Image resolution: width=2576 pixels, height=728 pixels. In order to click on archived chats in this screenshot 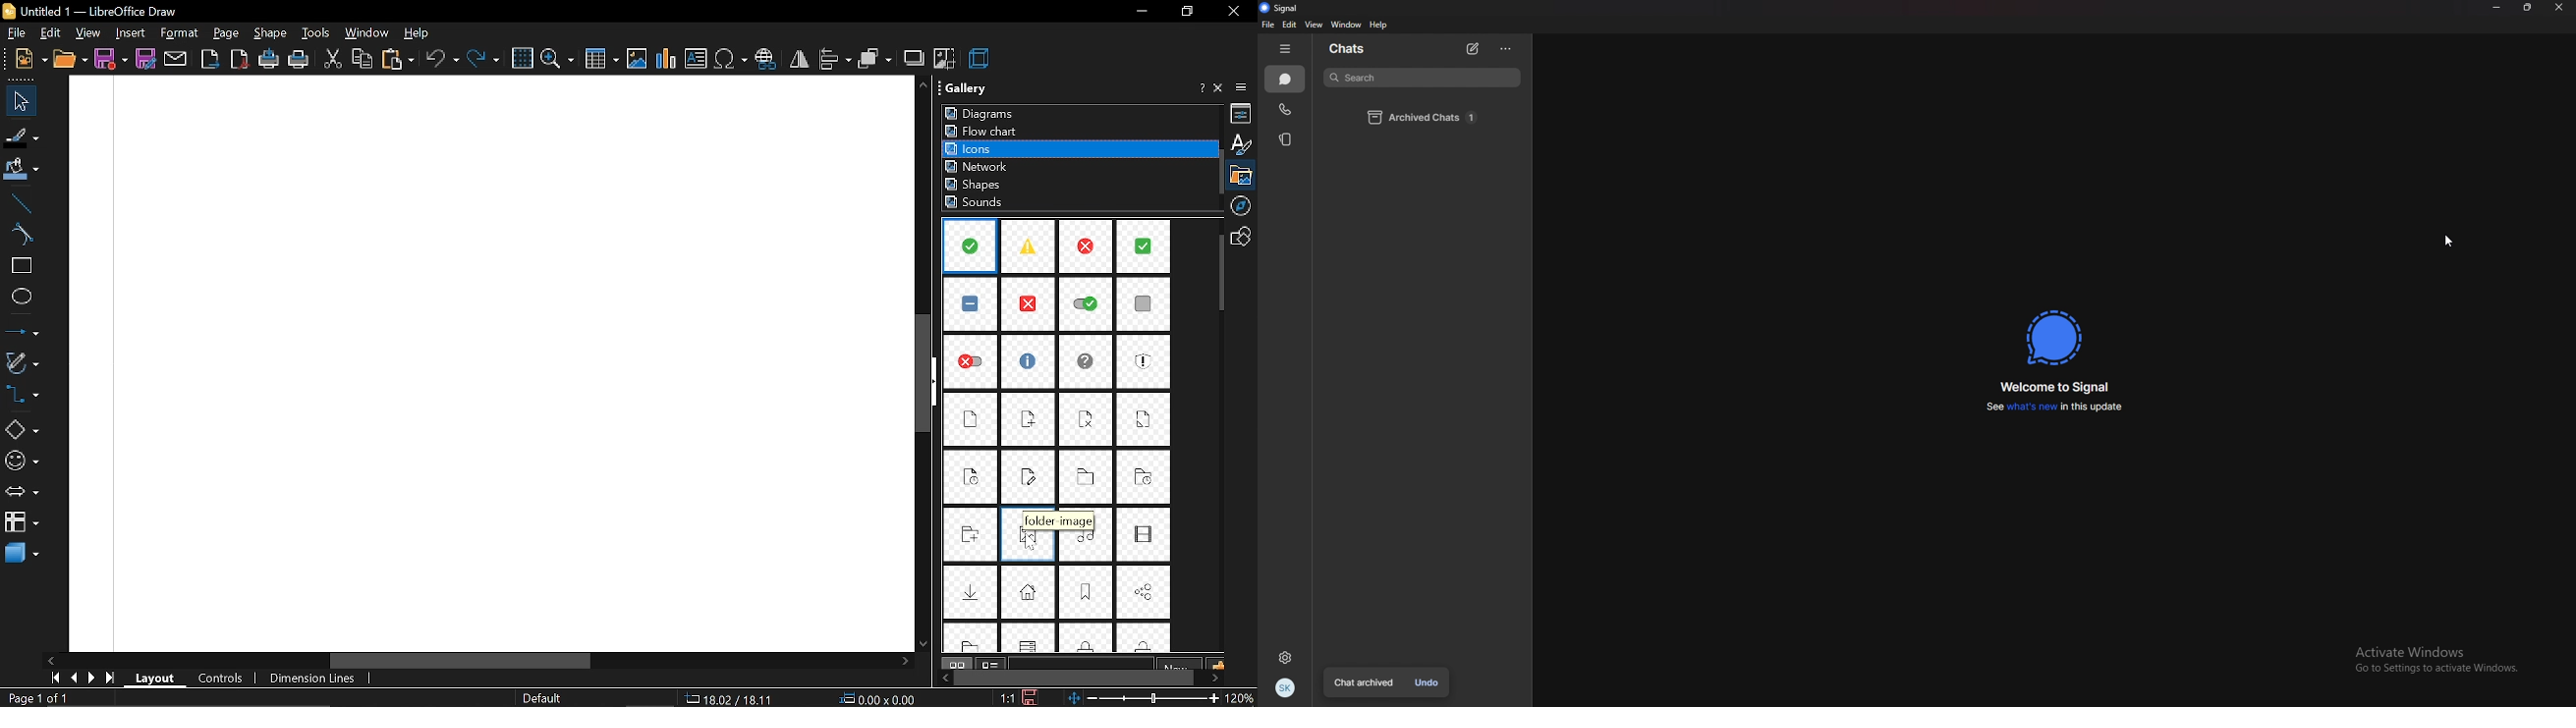, I will do `click(1426, 117)`.